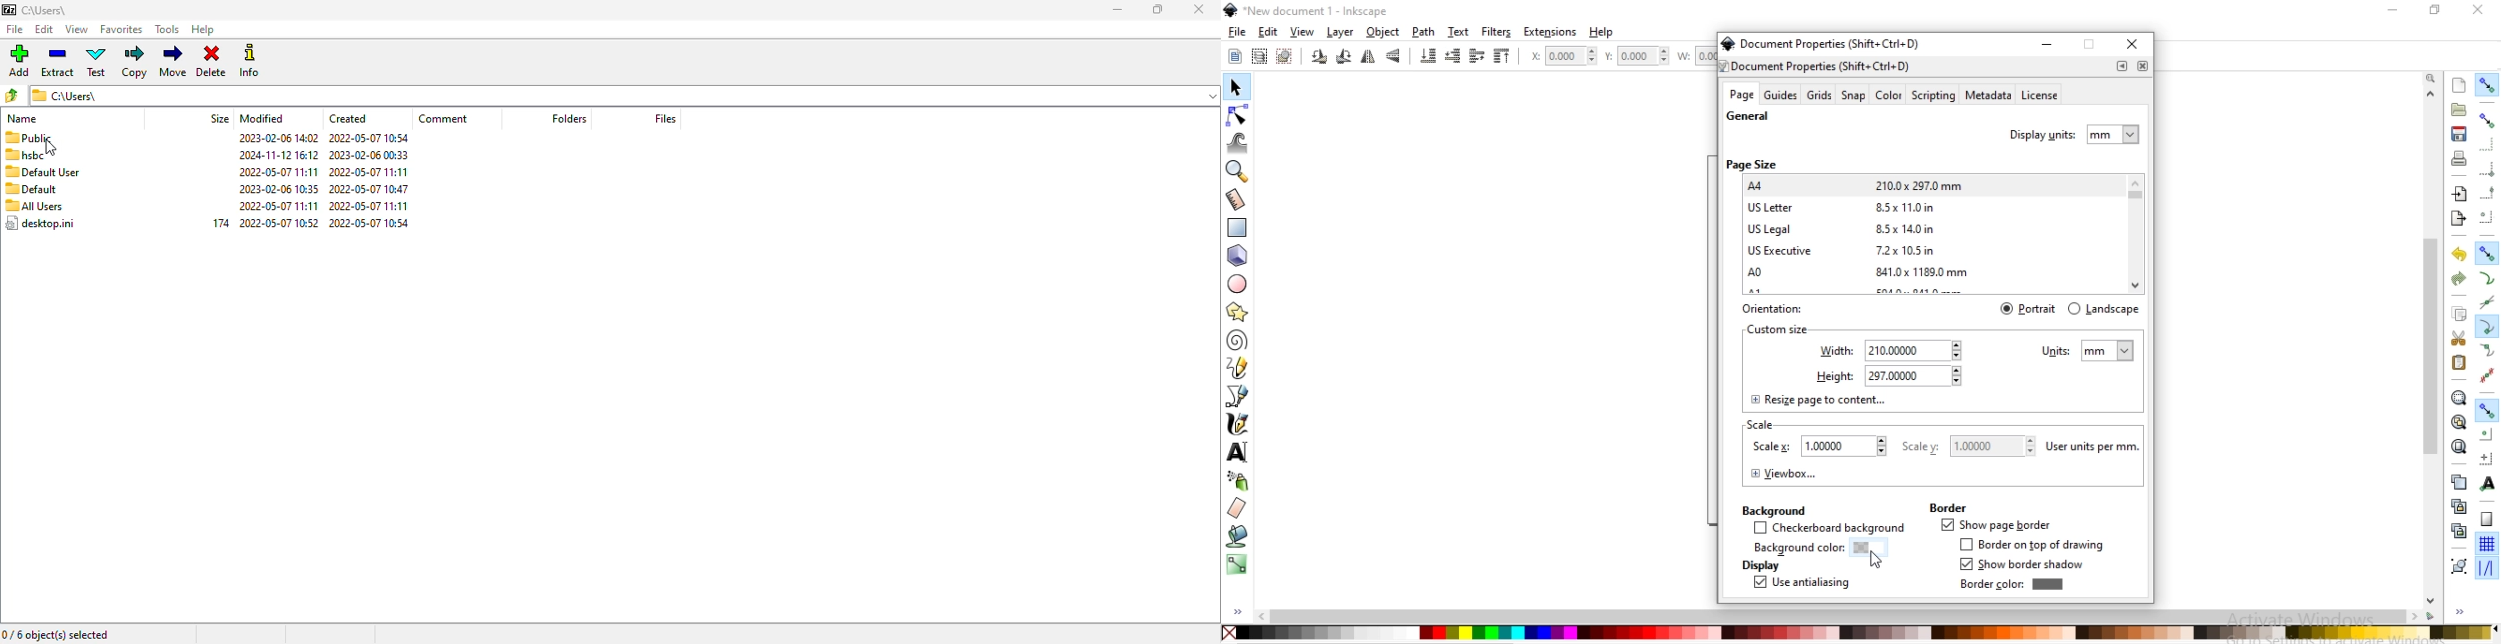 Image resolution: width=2520 pixels, height=644 pixels. I want to click on viewbox, so click(1779, 474).